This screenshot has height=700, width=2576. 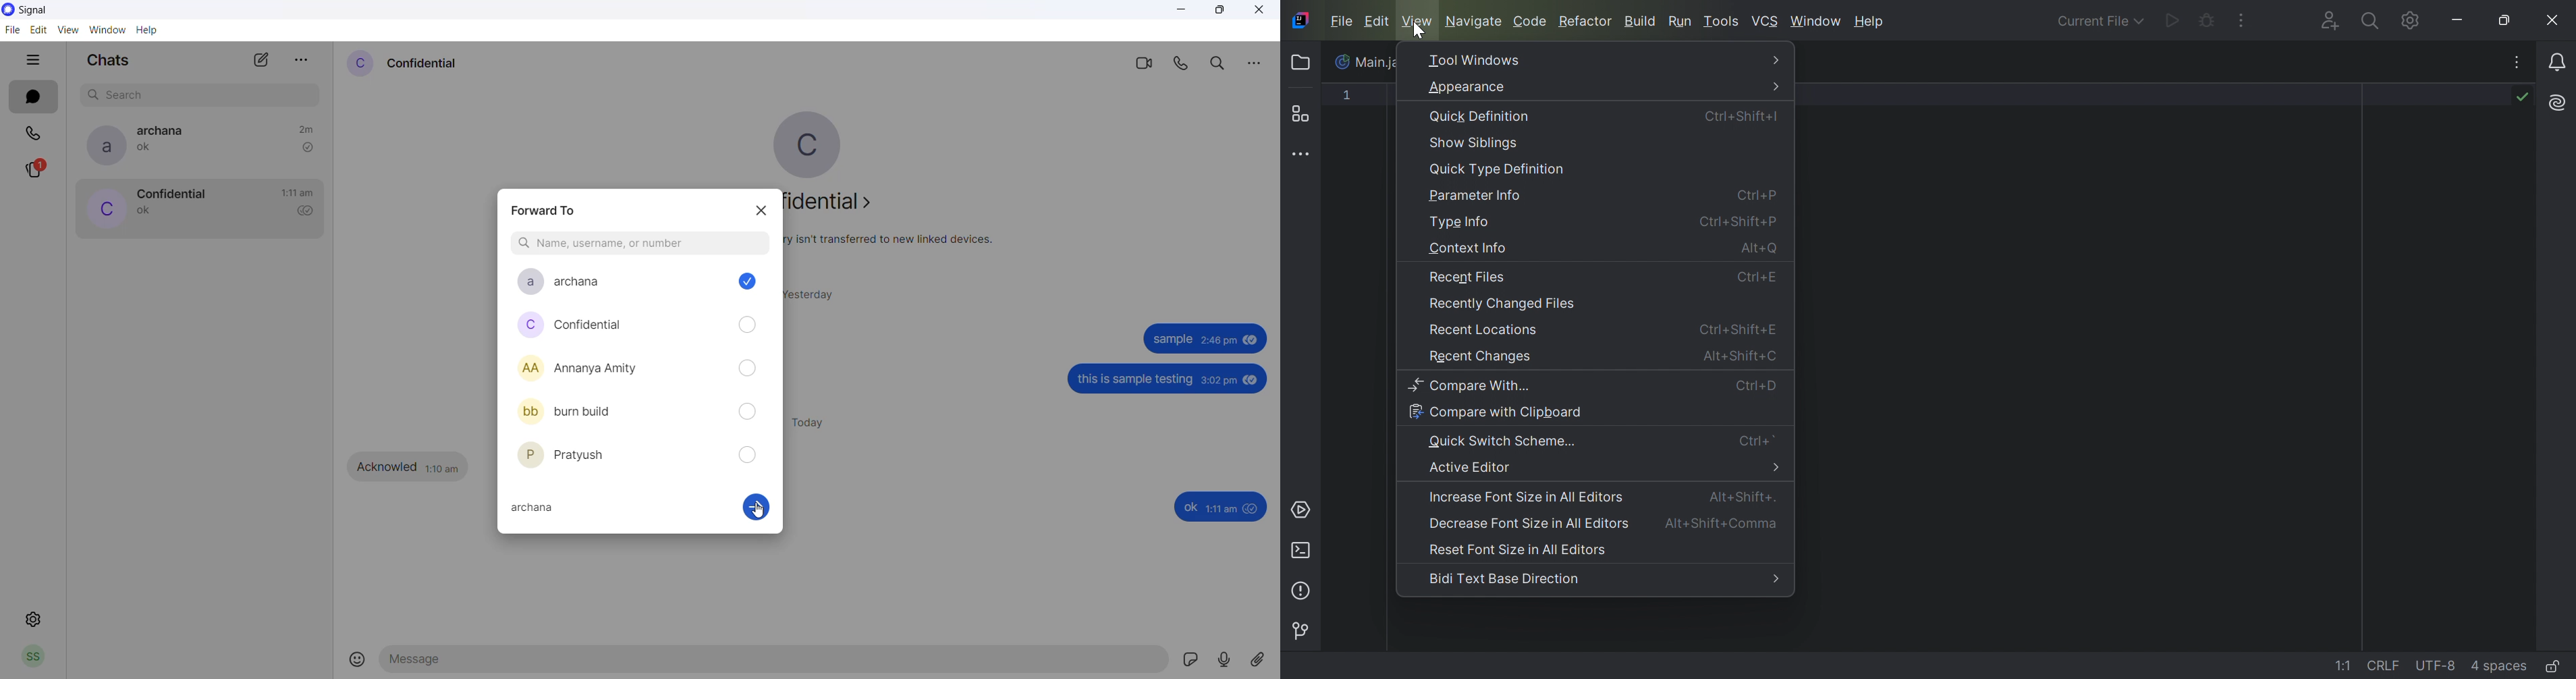 What do you see at coordinates (2205, 22) in the screenshot?
I see `Debug` at bounding box center [2205, 22].